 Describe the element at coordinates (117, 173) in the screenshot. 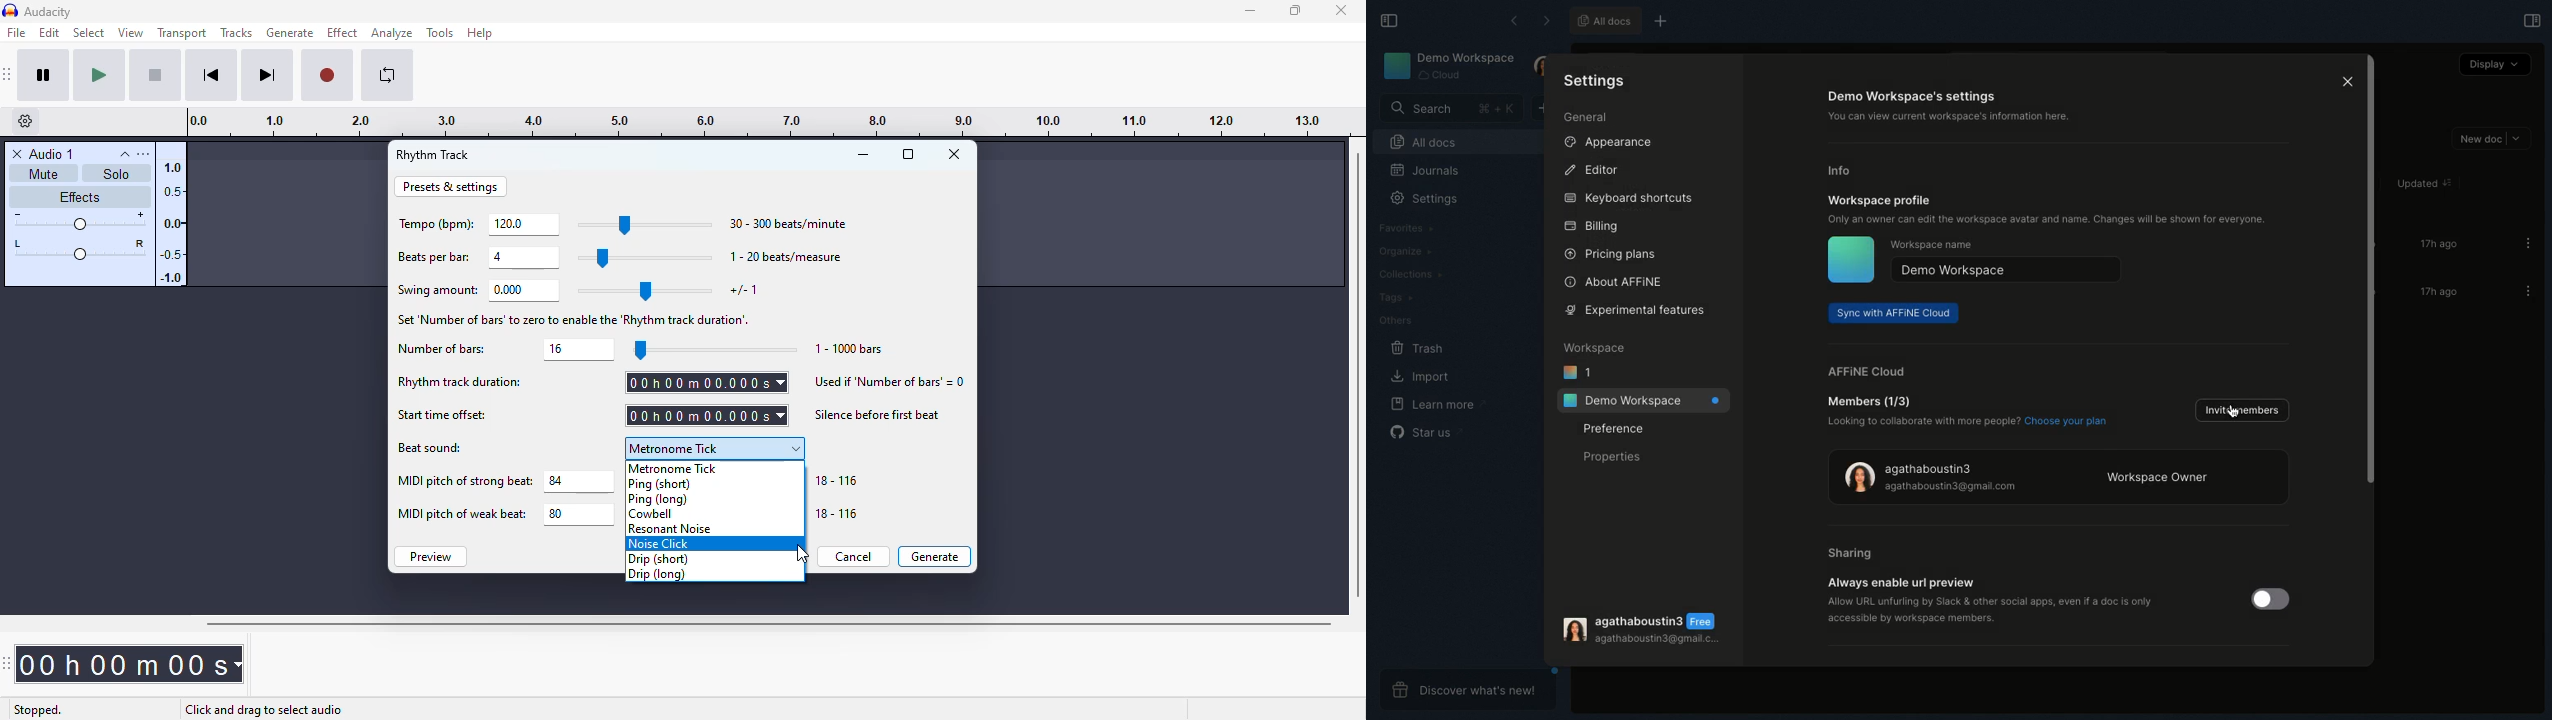

I see `solo` at that location.